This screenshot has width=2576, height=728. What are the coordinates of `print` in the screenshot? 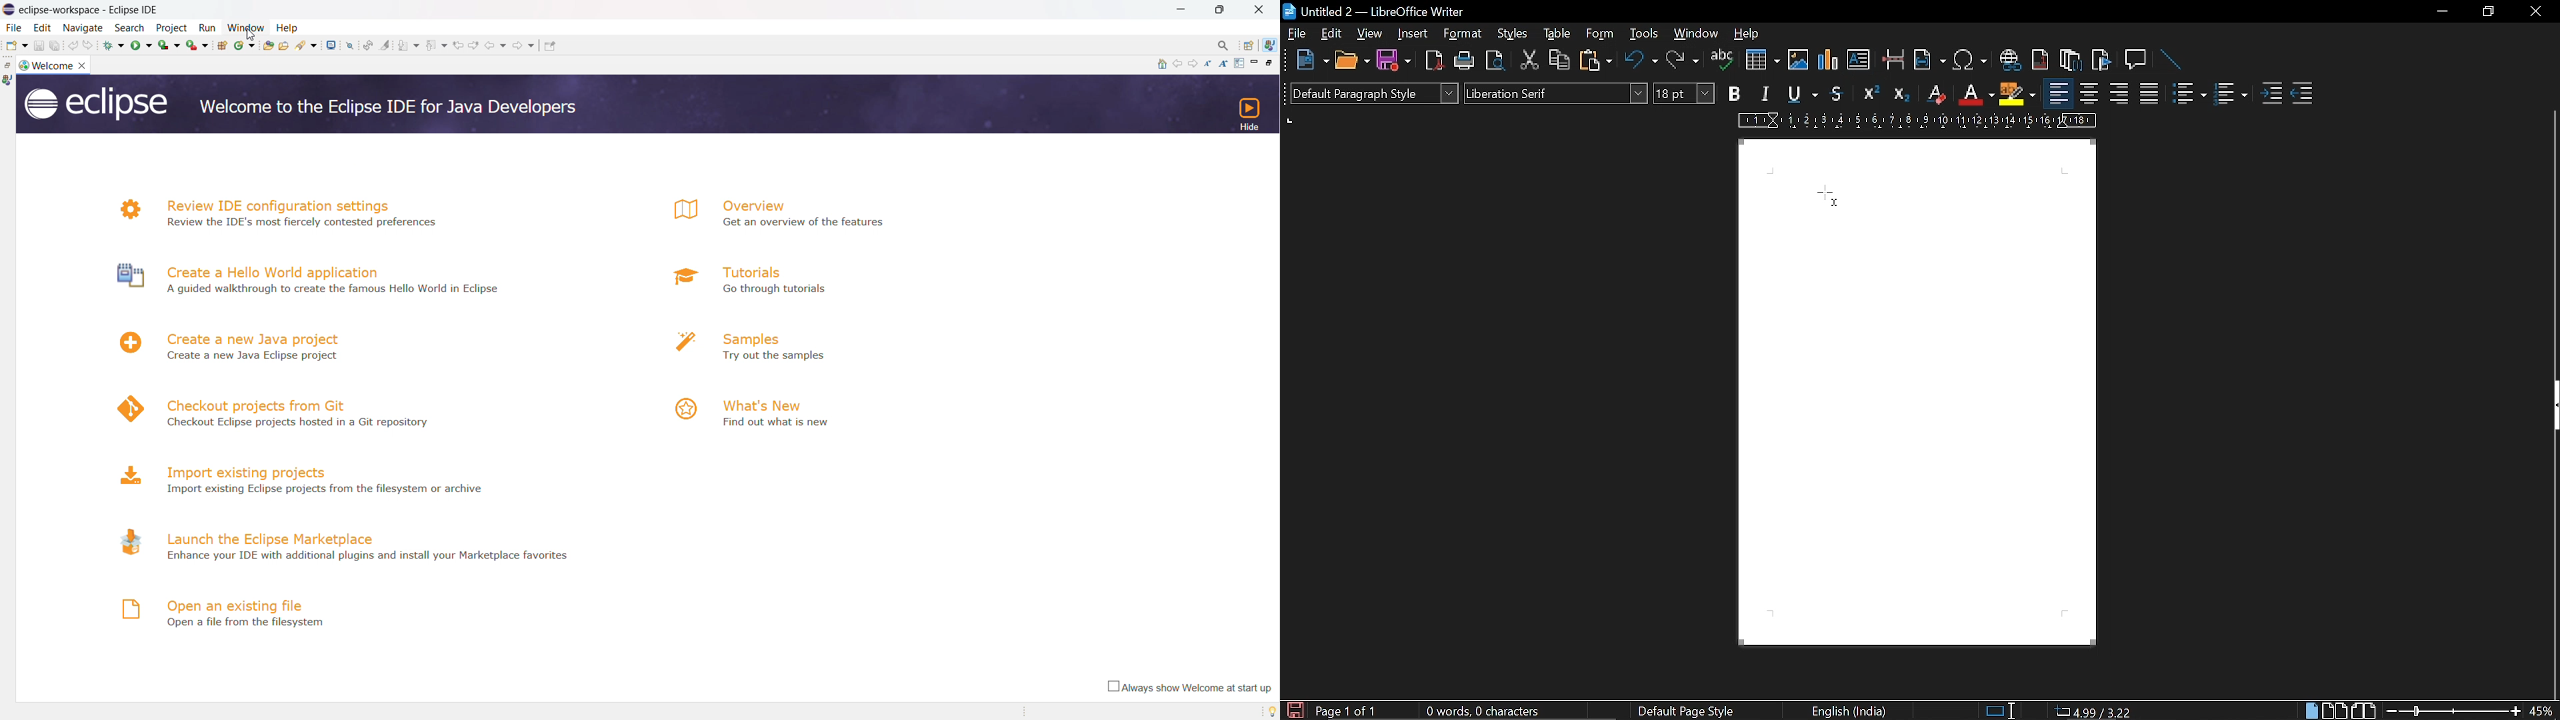 It's located at (1462, 60).